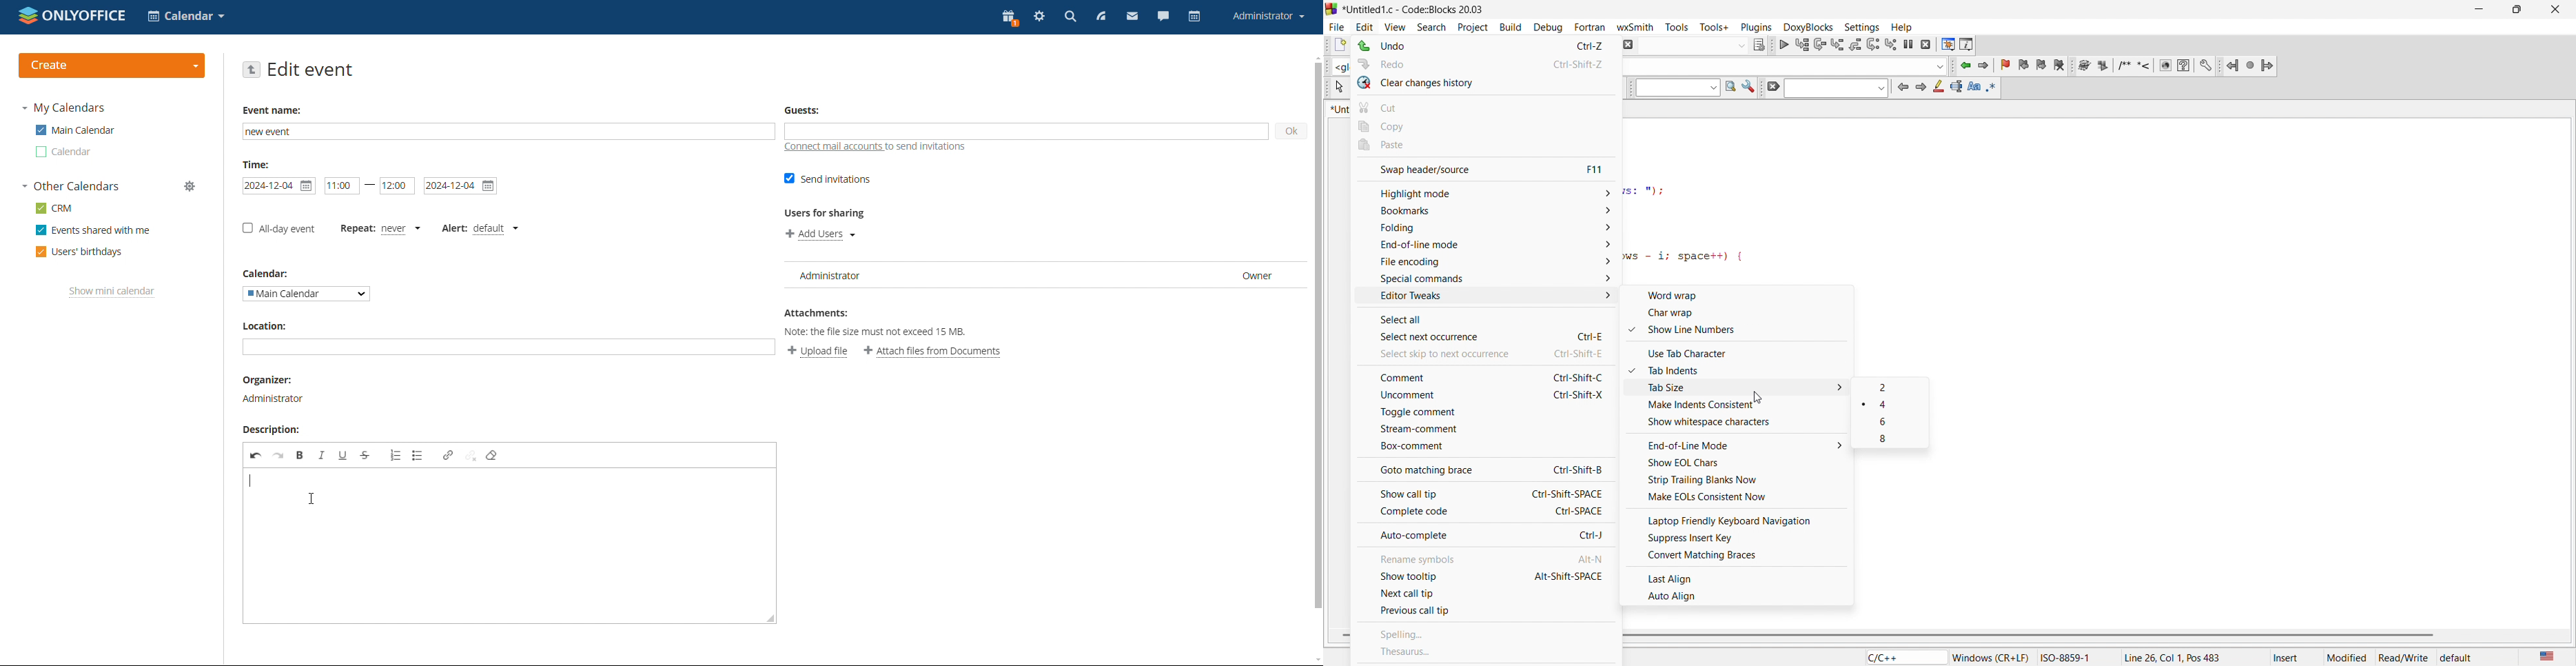 This screenshot has width=2576, height=672. I want to click on Ctrl-j, so click(1591, 533).